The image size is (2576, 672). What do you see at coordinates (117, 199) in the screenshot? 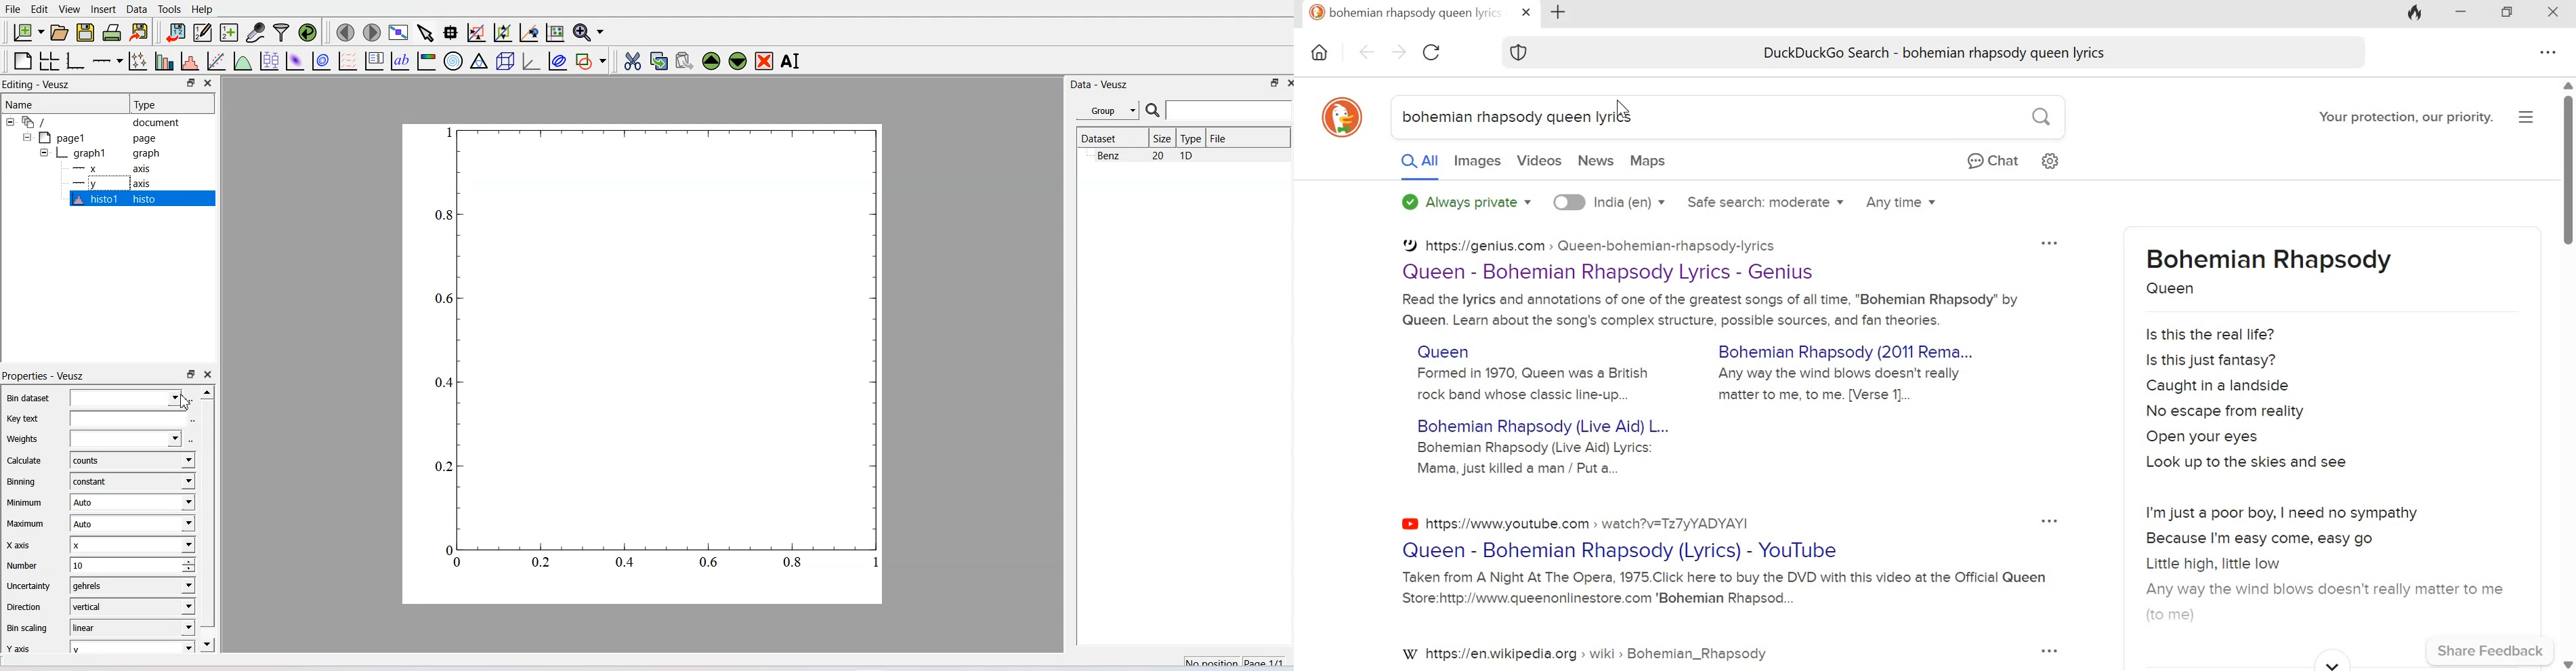
I see `histo1 histo` at bounding box center [117, 199].